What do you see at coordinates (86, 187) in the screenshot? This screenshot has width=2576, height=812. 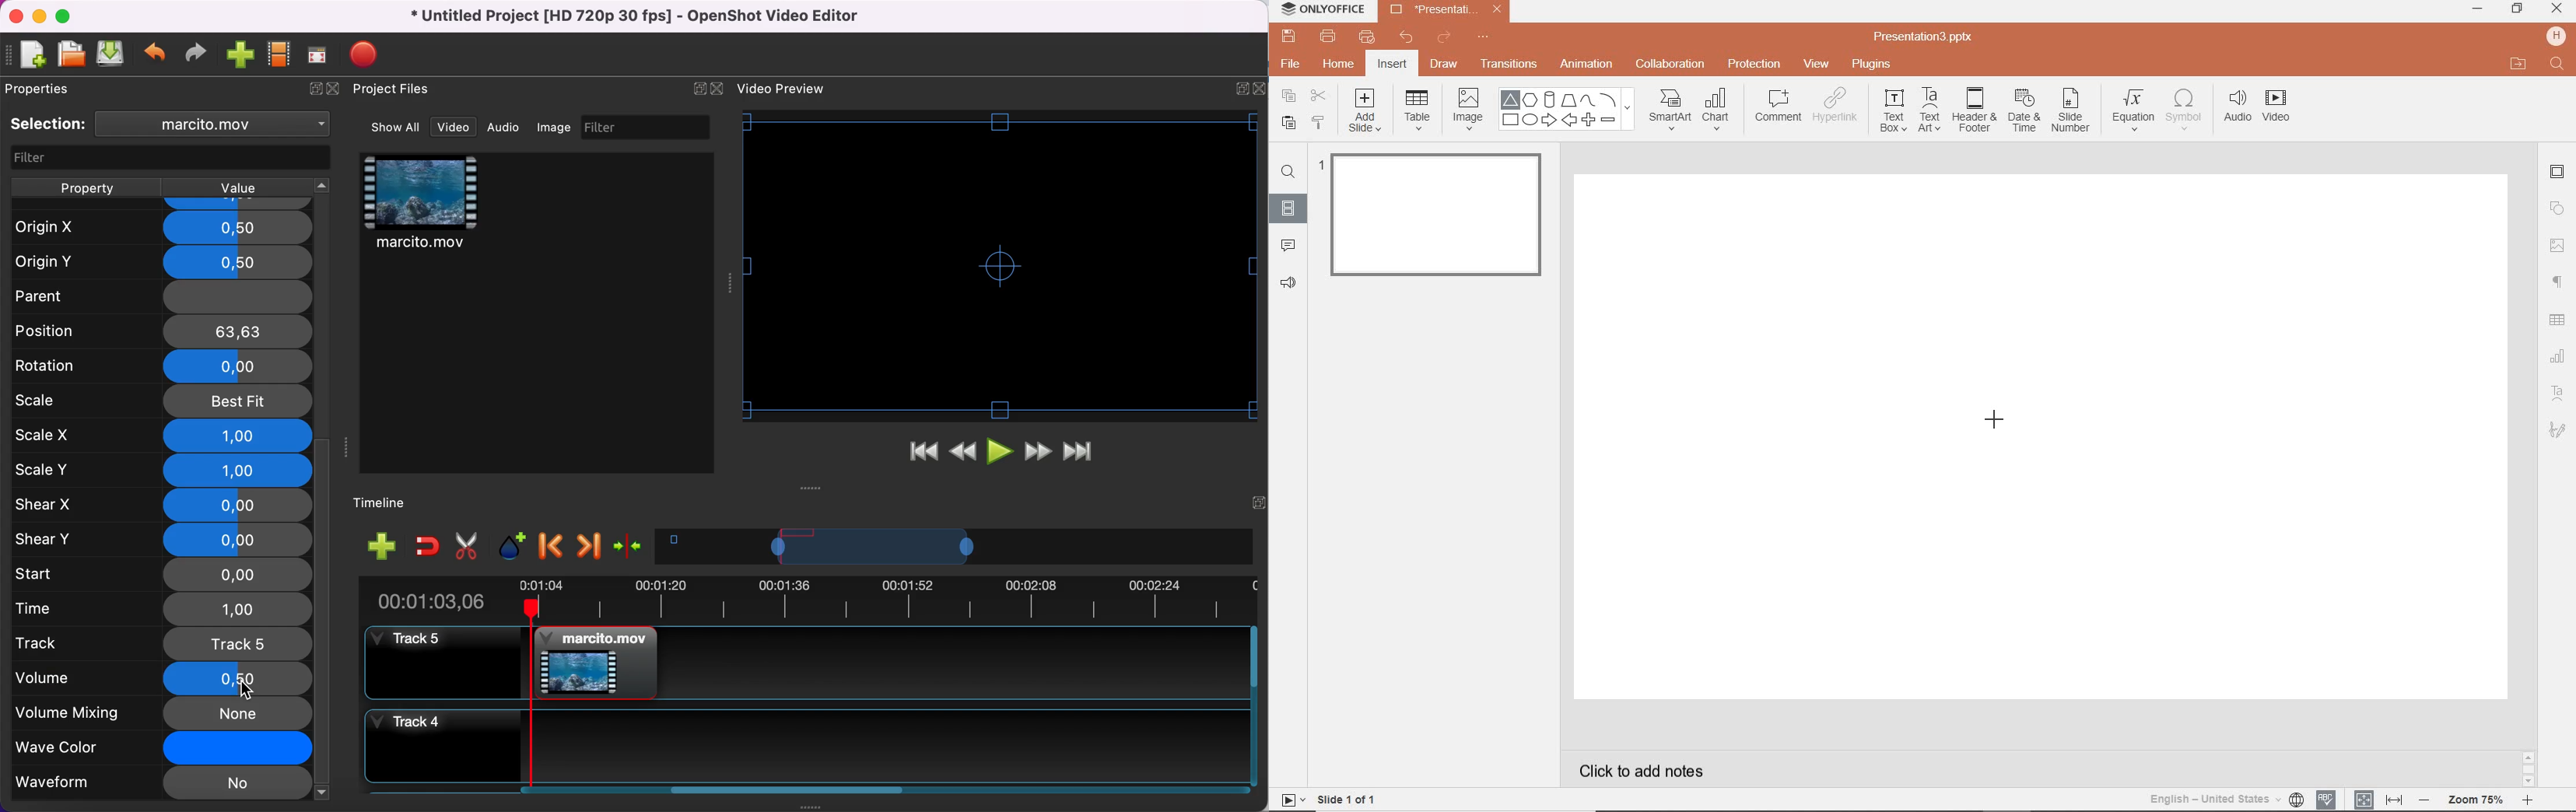 I see `property` at bounding box center [86, 187].